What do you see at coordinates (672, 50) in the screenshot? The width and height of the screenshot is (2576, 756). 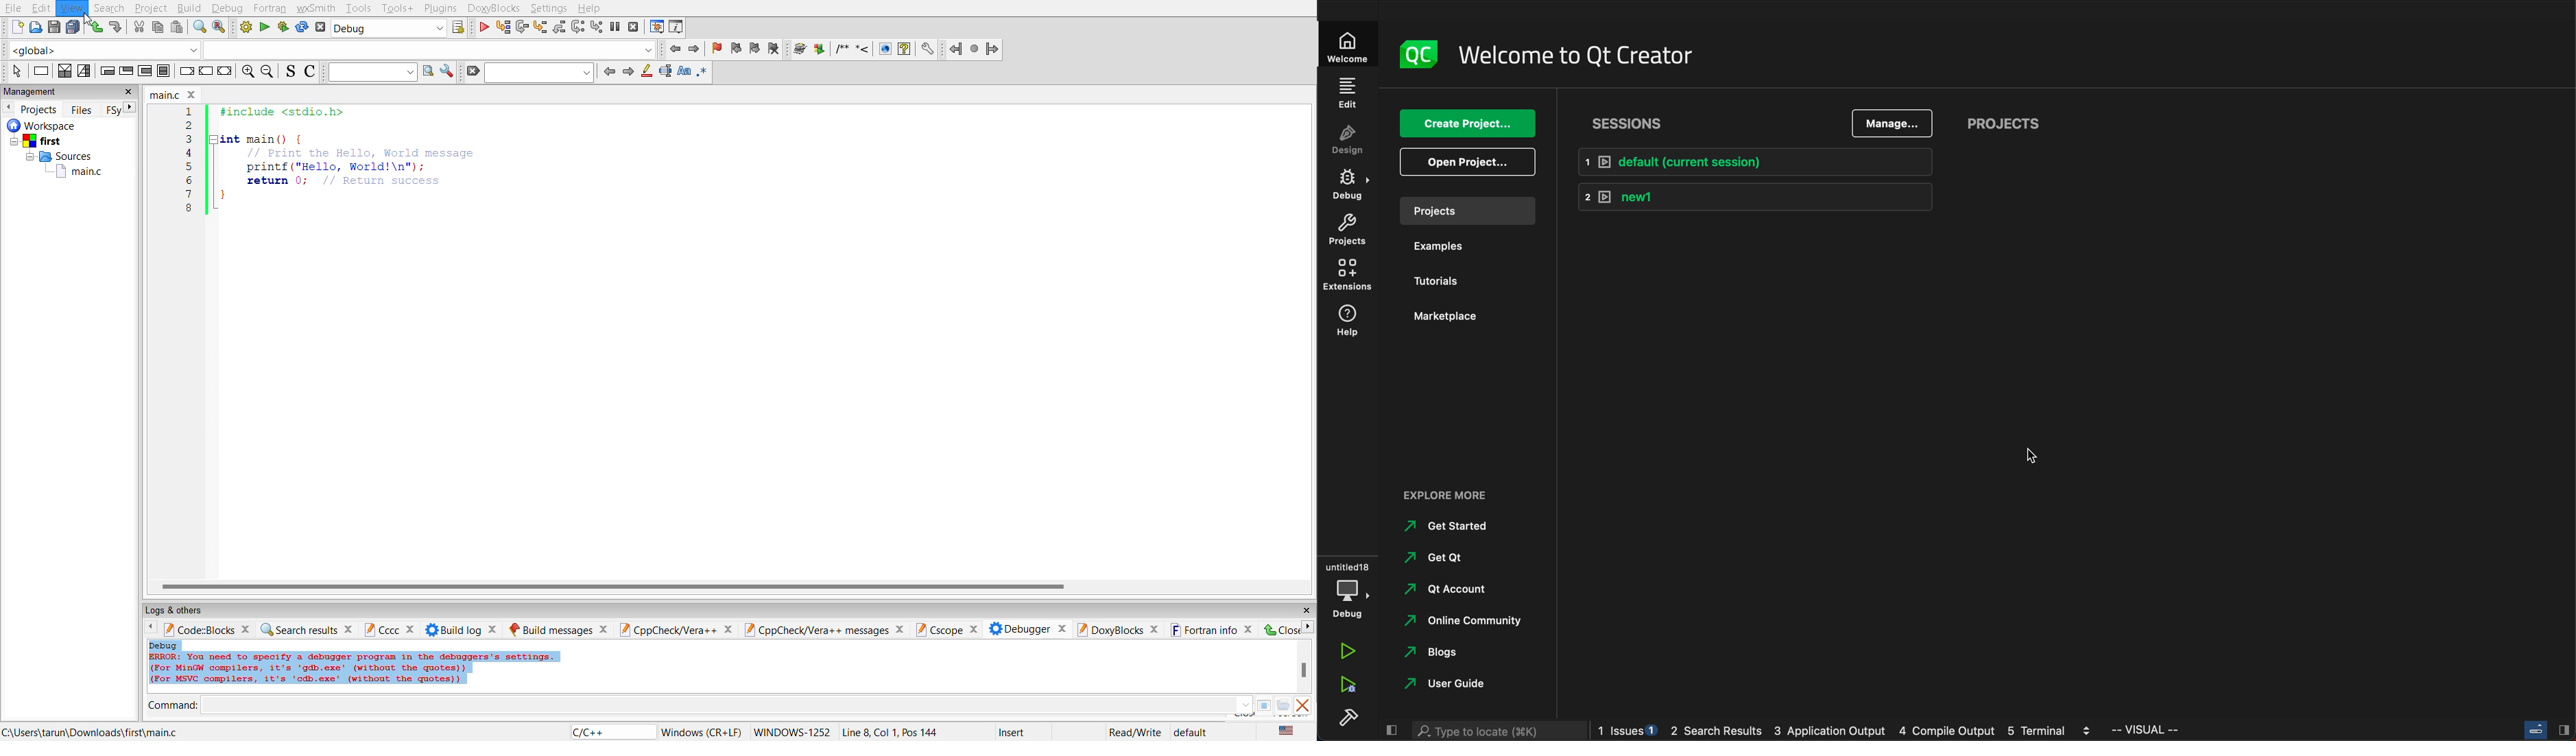 I see `jump back` at bounding box center [672, 50].